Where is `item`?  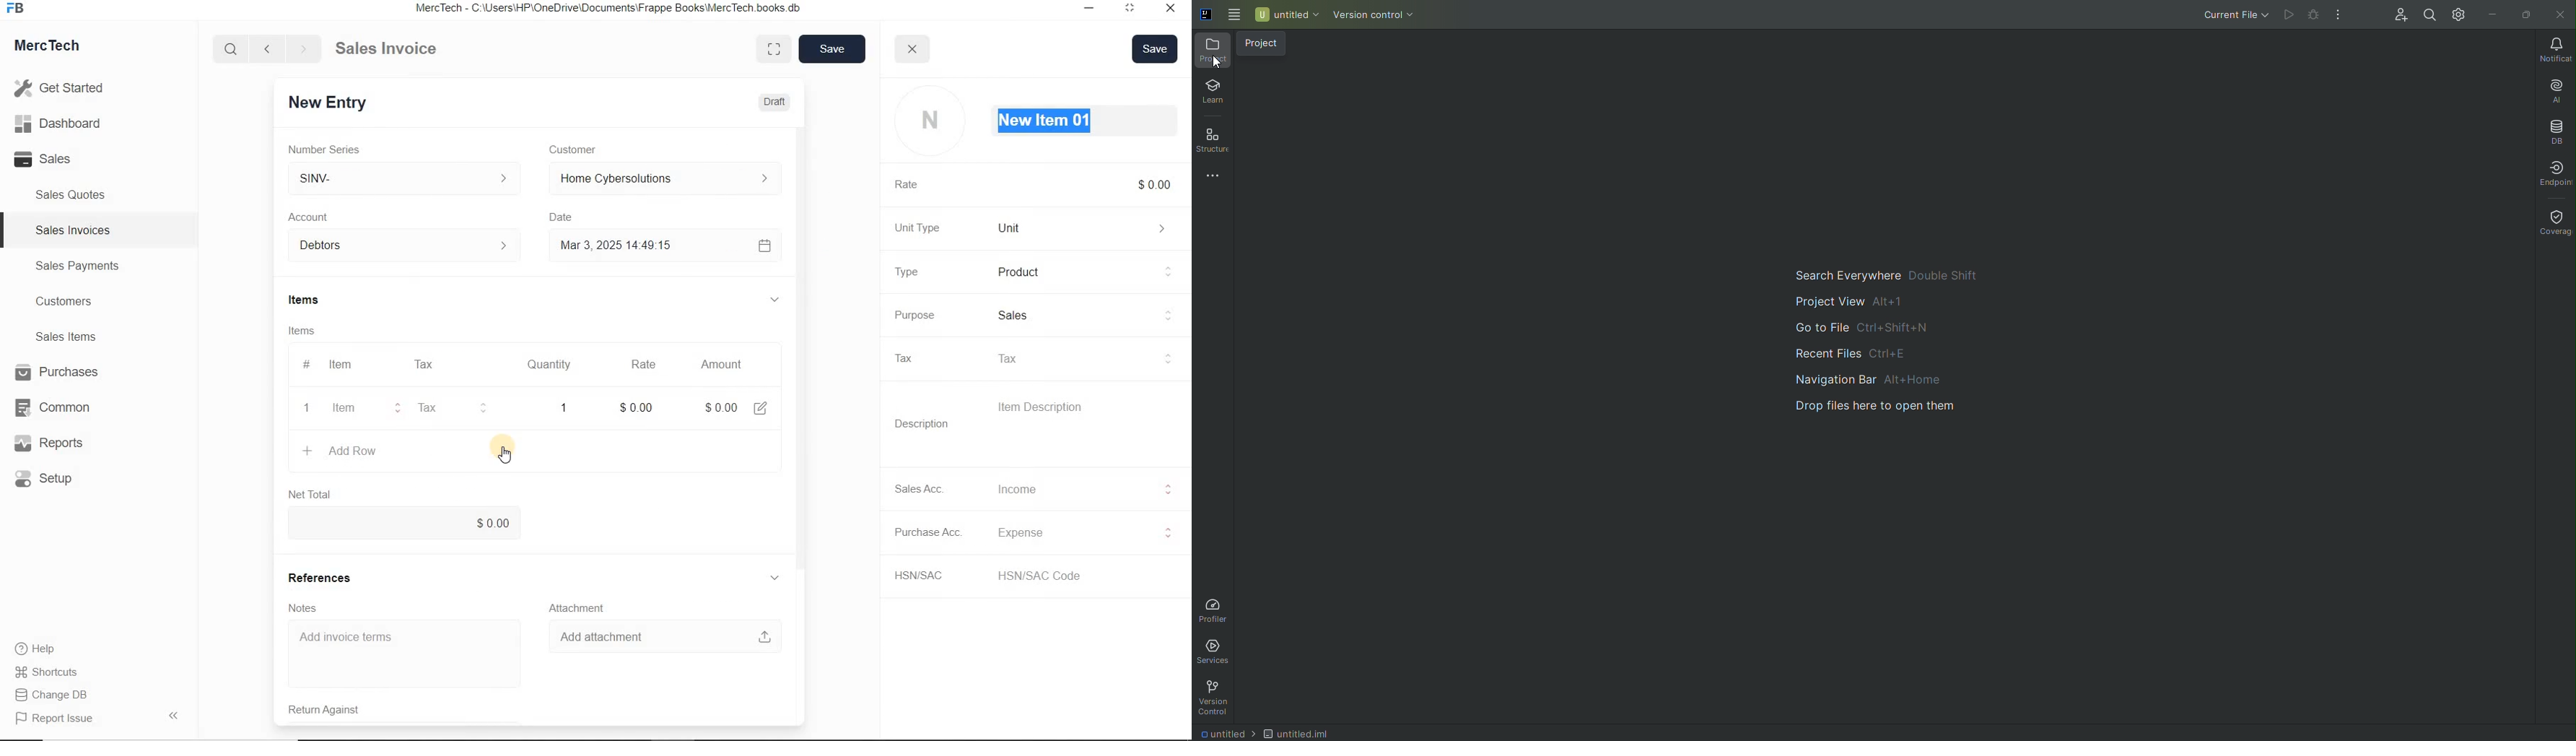
item is located at coordinates (348, 410).